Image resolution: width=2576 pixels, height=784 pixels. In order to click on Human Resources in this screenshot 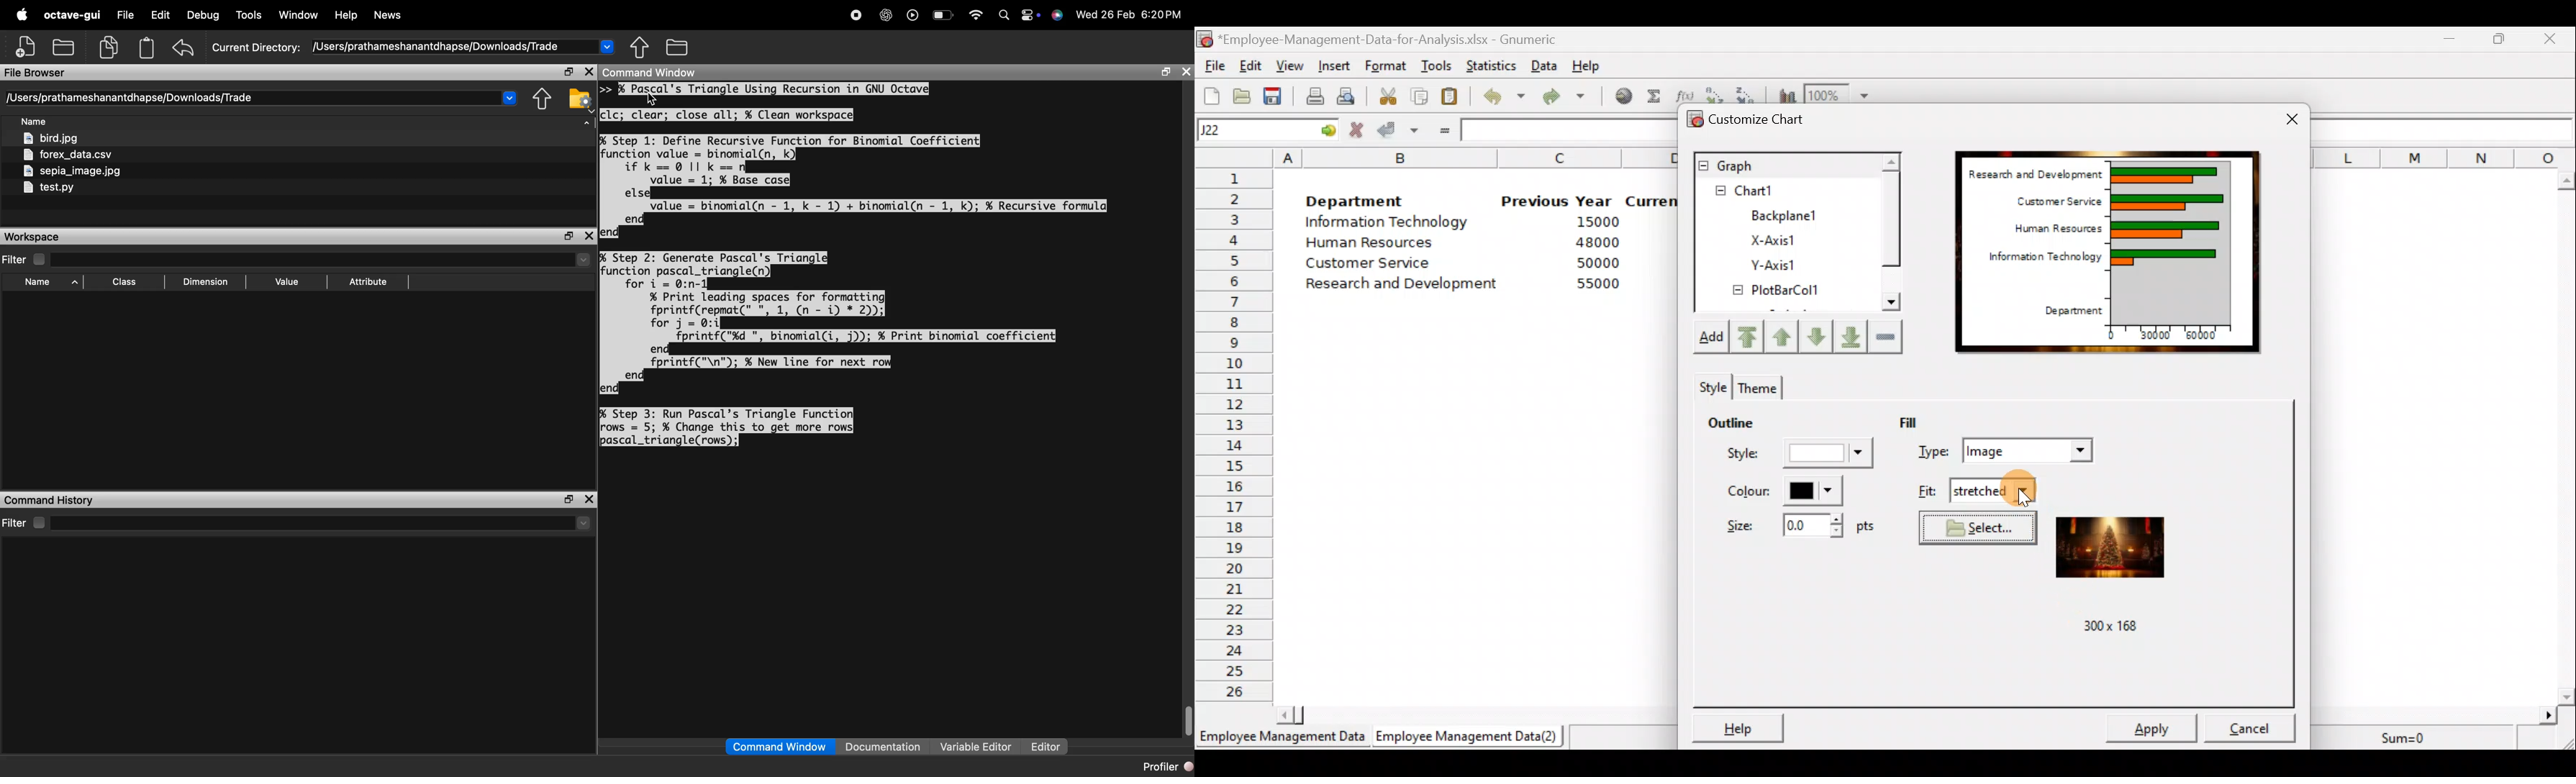, I will do `click(2048, 230)`.